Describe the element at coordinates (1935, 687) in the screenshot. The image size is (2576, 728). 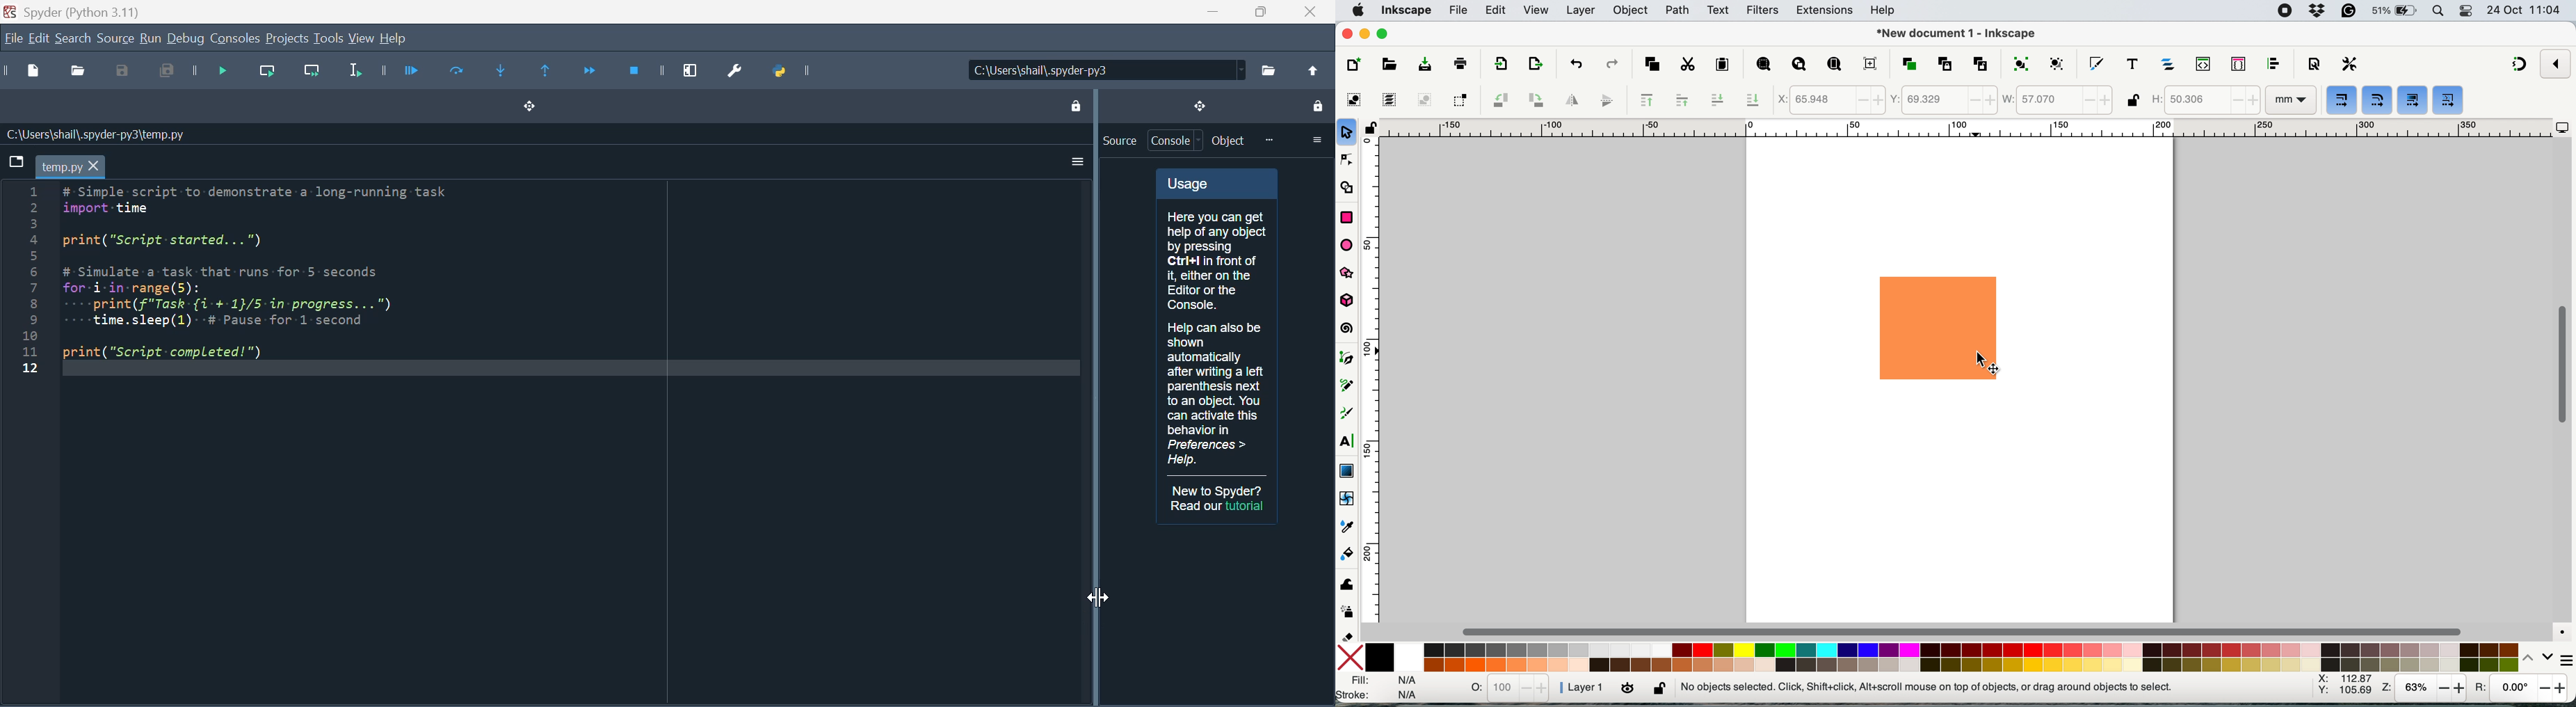
I see `no objects selected` at that location.